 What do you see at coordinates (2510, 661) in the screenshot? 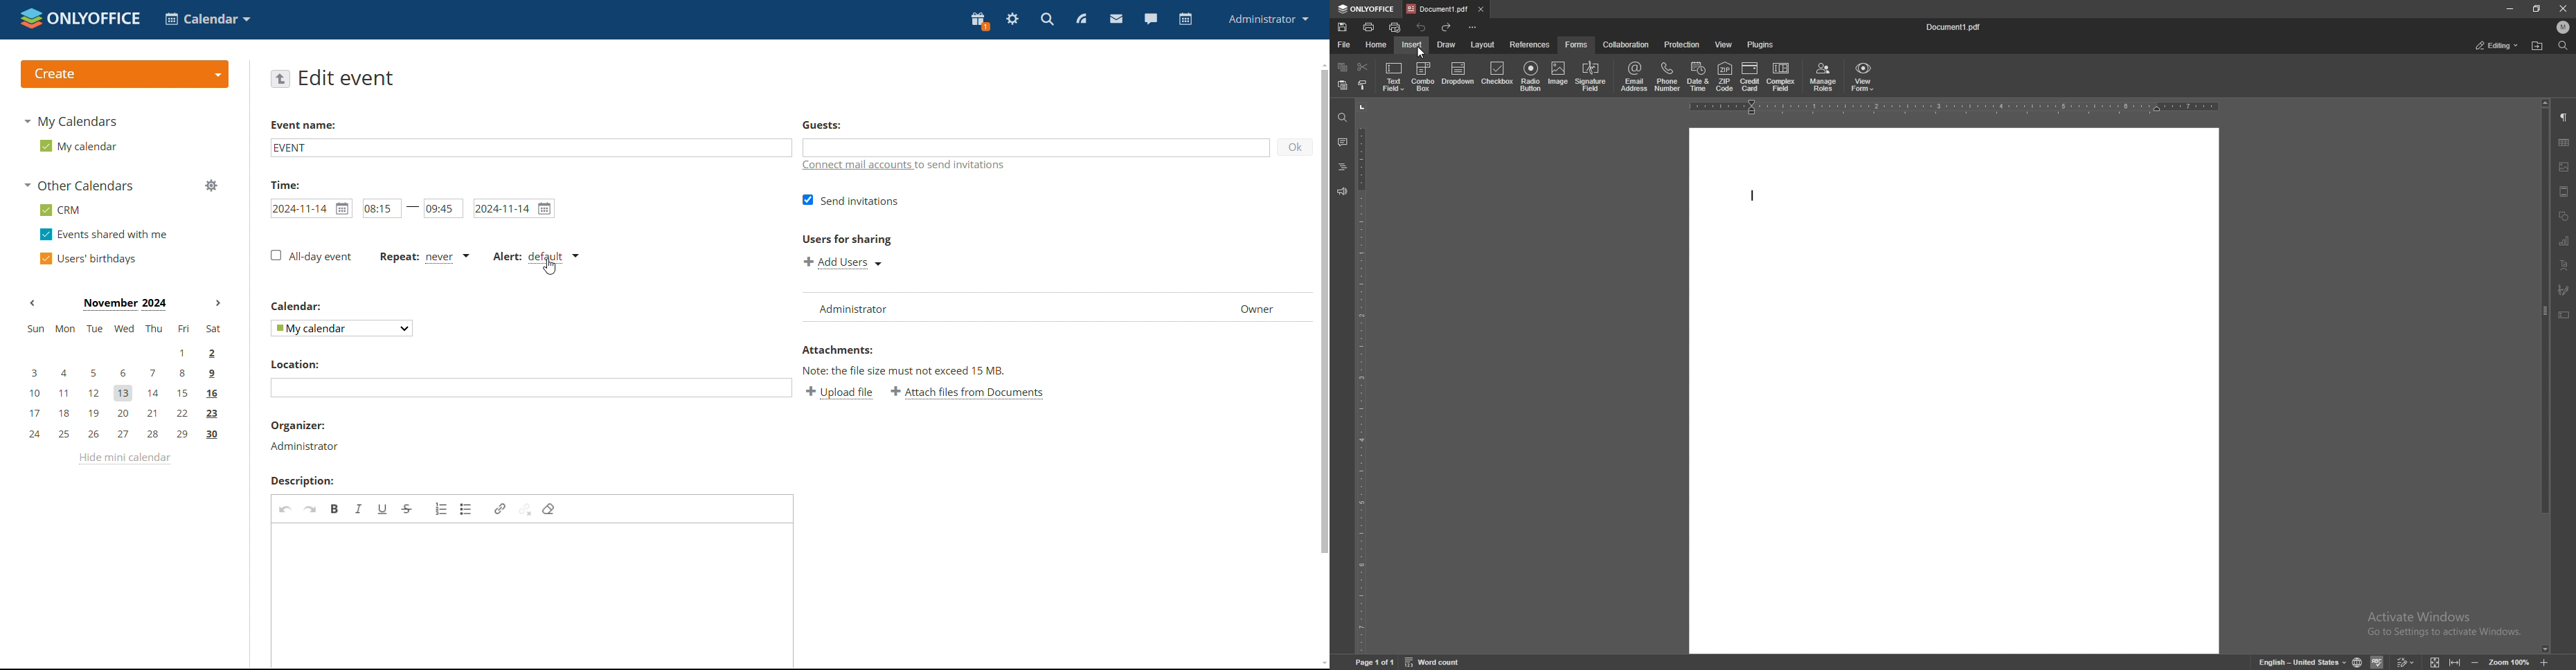
I see `zoom` at bounding box center [2510, 661].